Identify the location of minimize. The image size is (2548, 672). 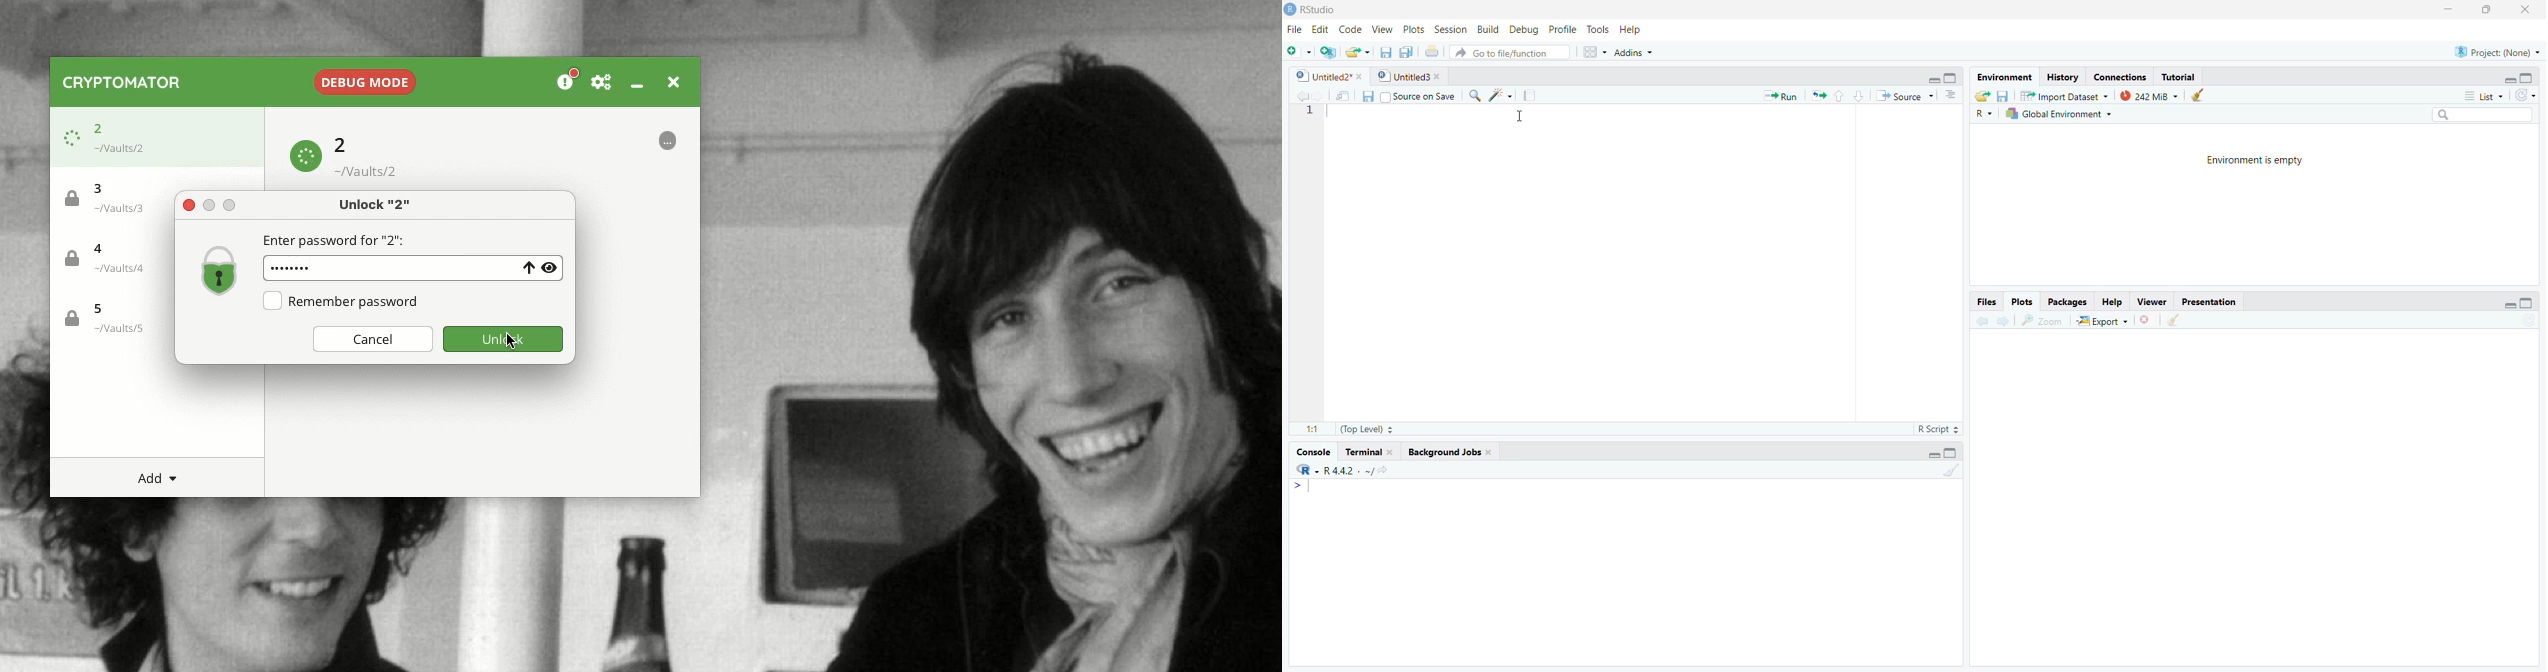
(2510, 79).